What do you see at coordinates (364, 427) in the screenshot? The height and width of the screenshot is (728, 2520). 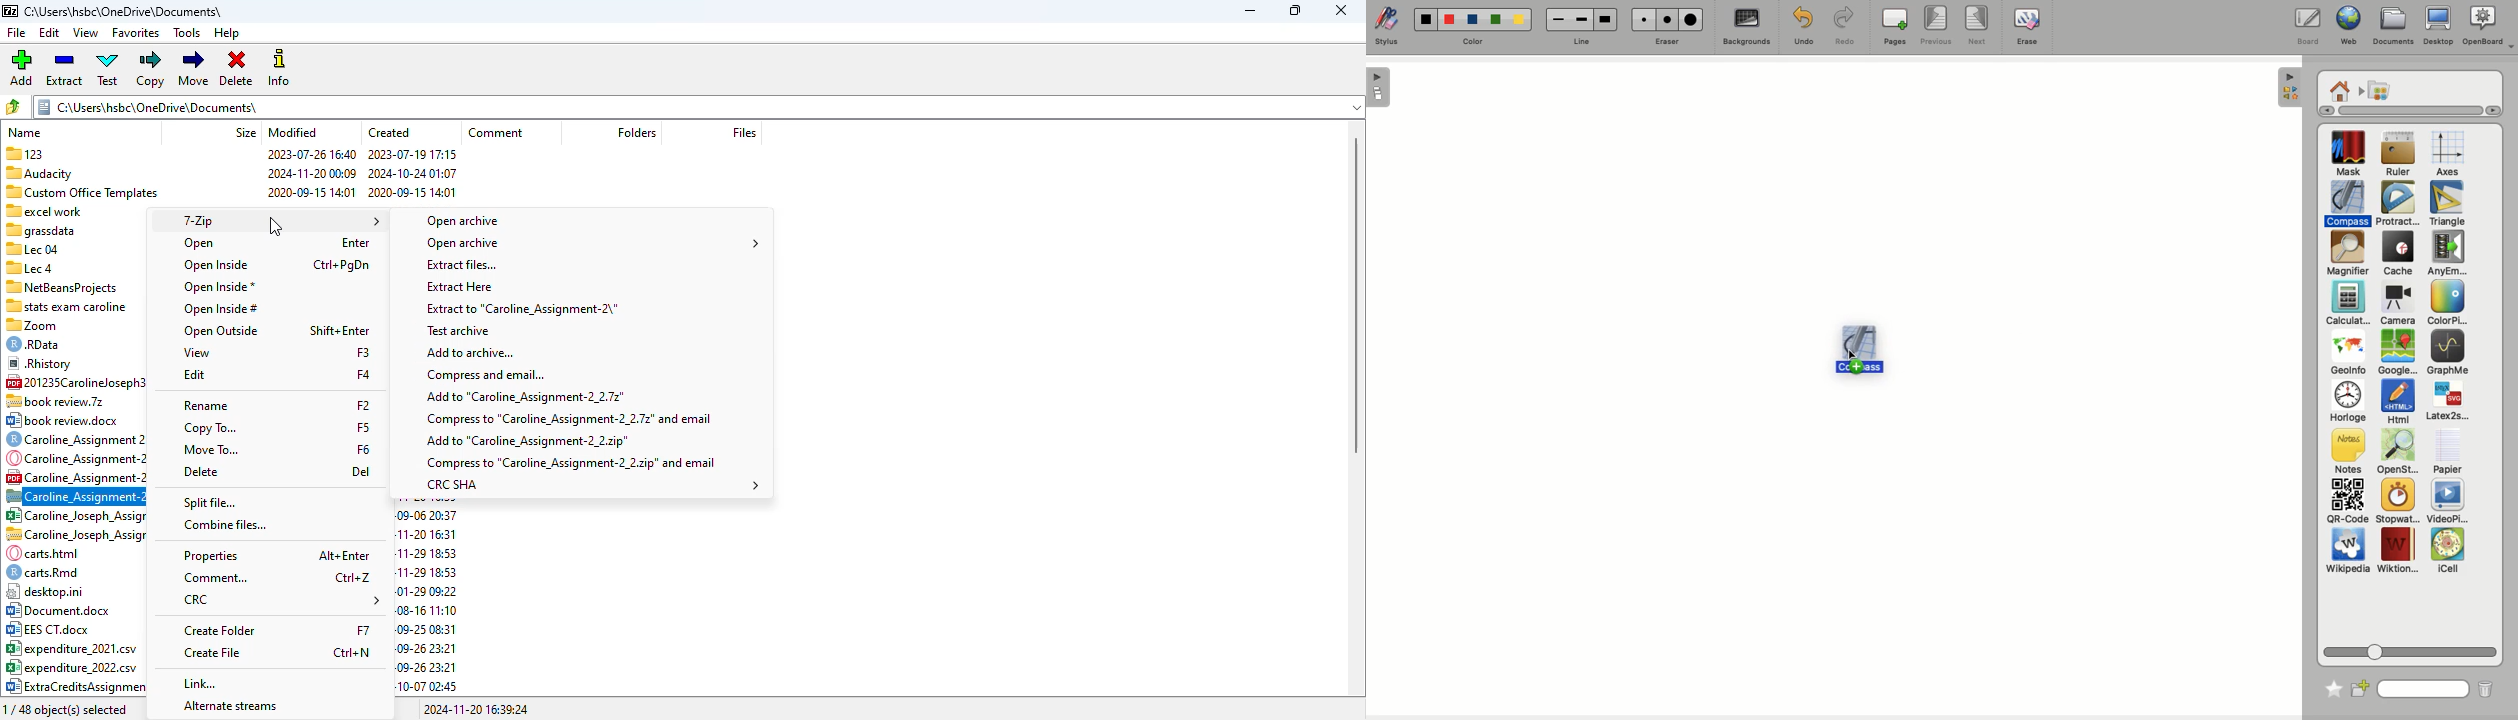 I see `shortcut for copy to` at bounding box center [364, 427].